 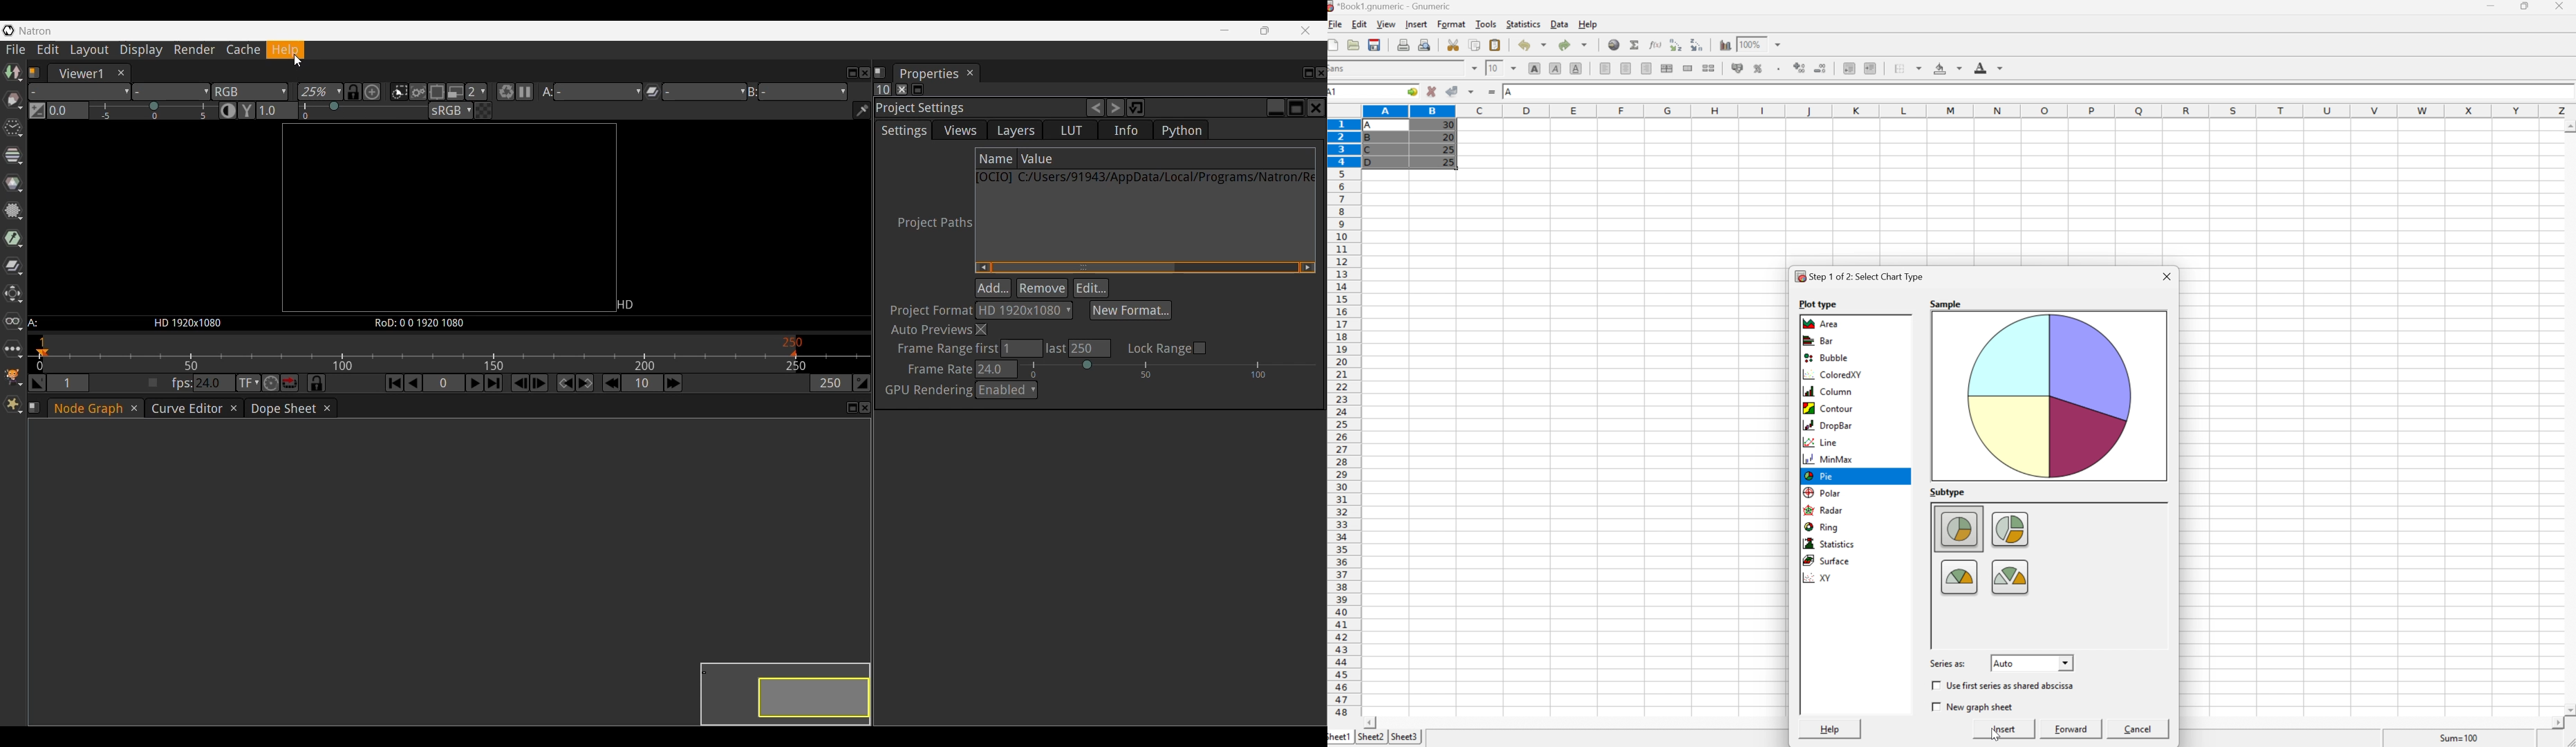 What do you see at coordinates (1818, 476) in the screenshot?
I see `Pie` at bounding box center [1818, 476].